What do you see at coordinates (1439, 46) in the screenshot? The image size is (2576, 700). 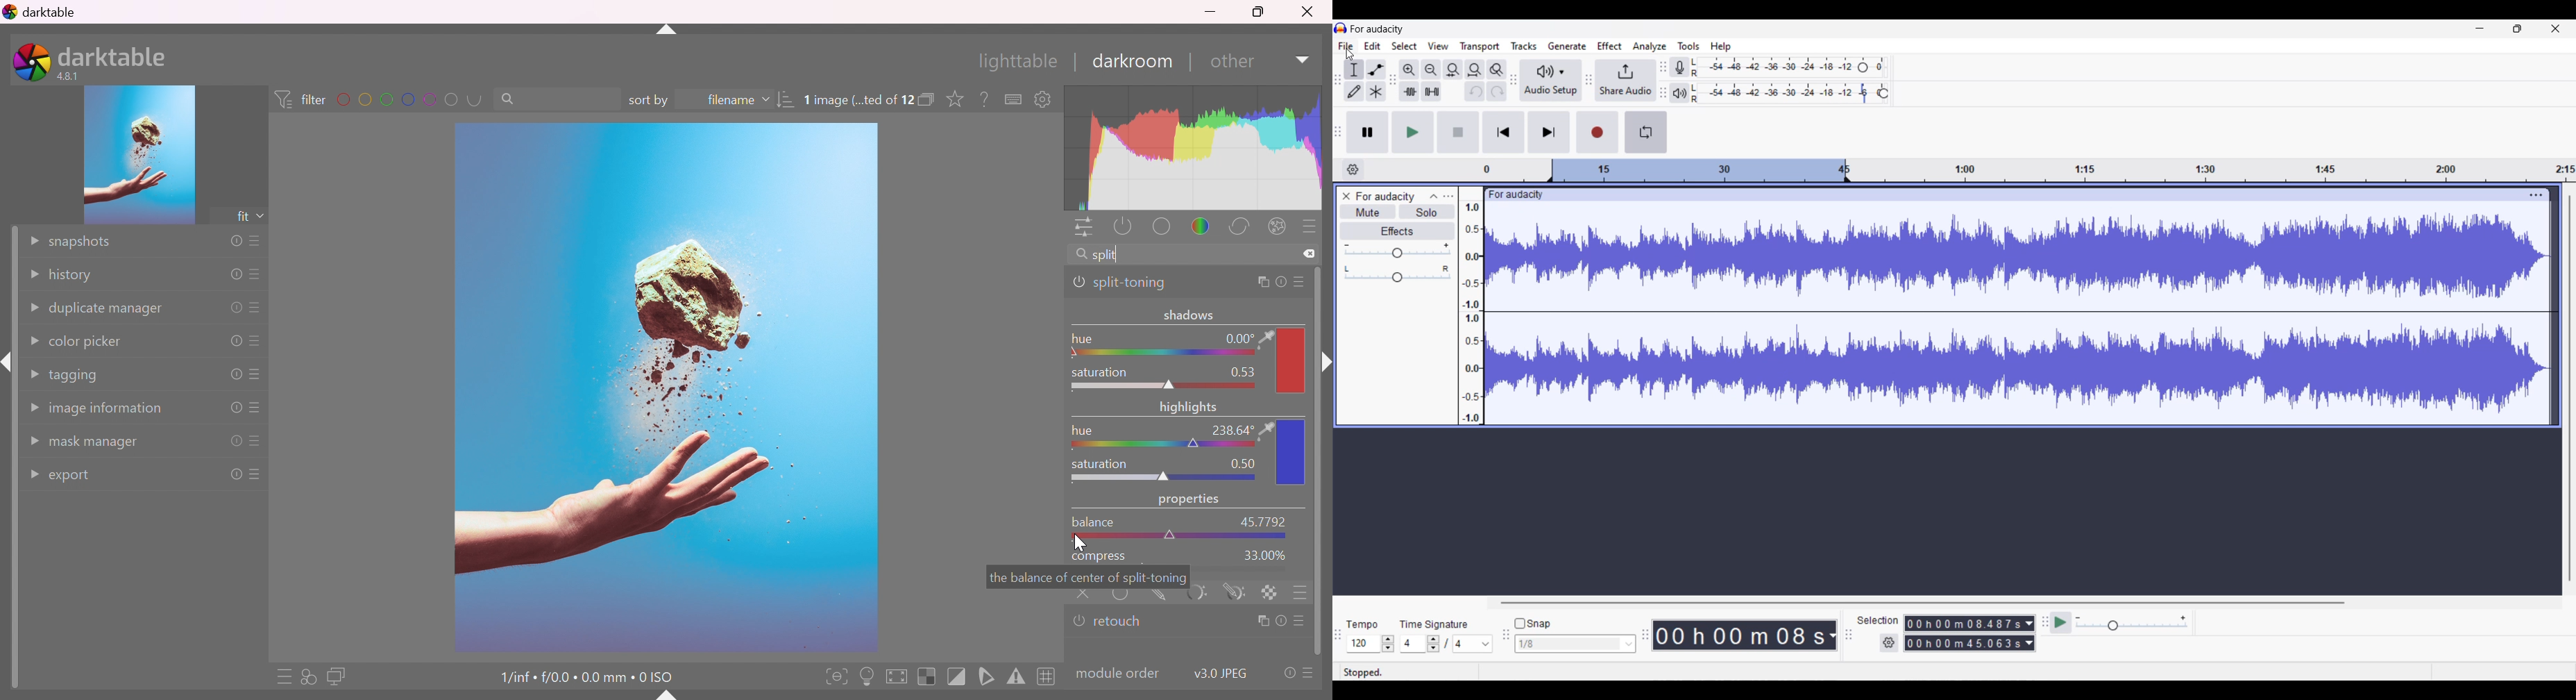 I see `View menu` at bounding box center [1439, 46].